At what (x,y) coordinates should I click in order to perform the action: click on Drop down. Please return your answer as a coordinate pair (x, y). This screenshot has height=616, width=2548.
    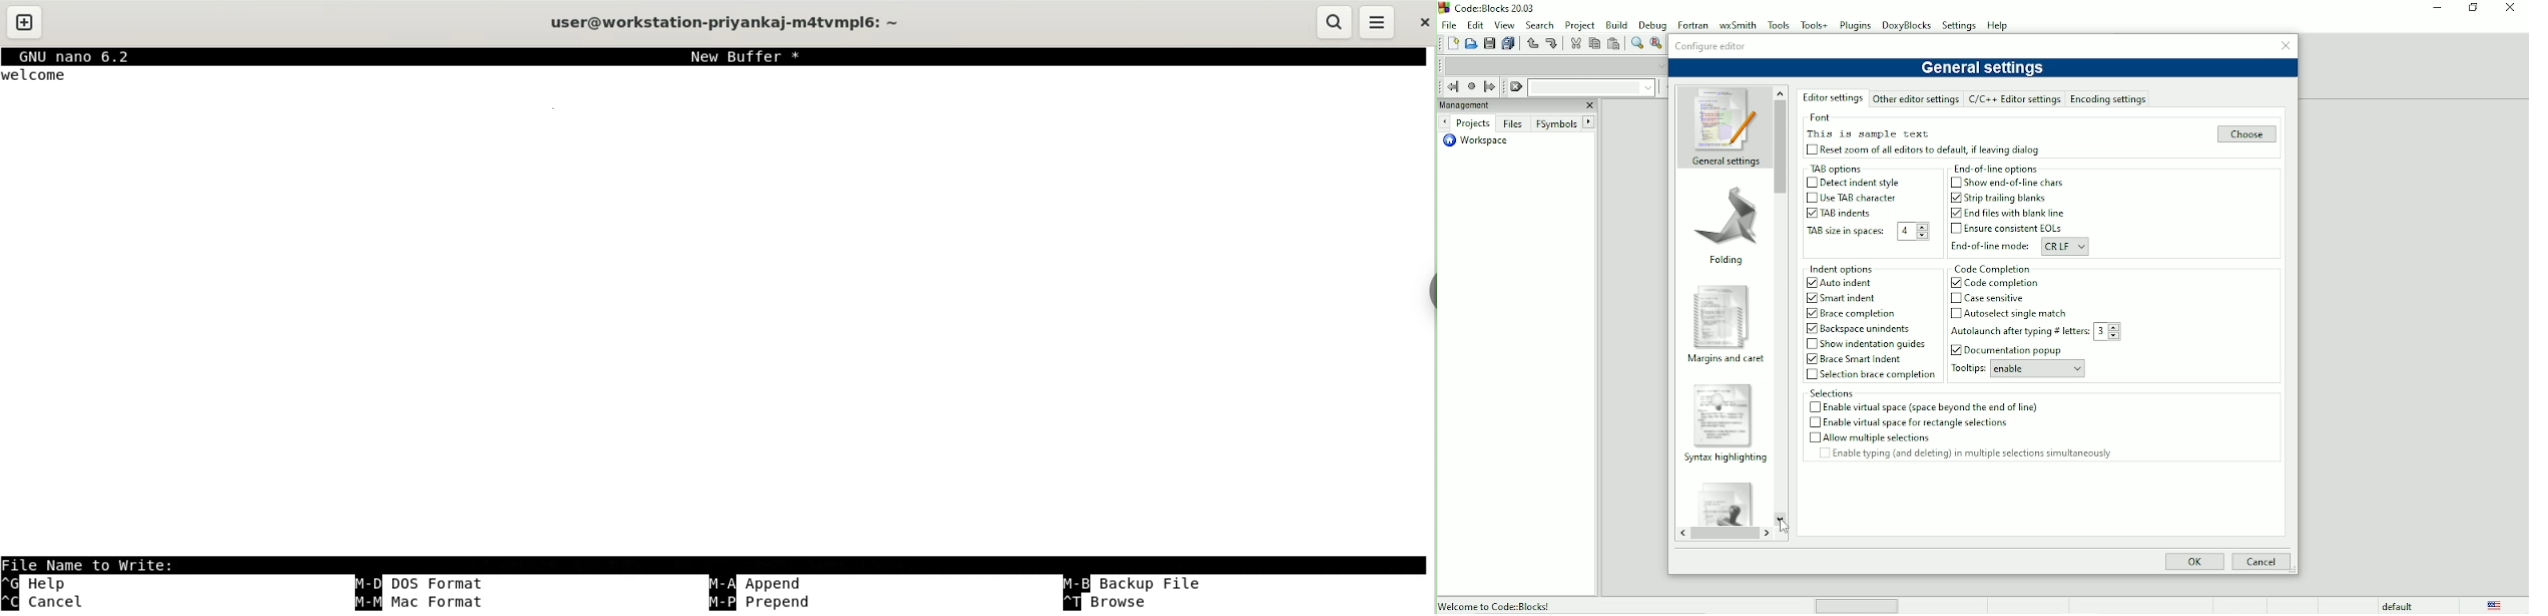
    Looking at the image, I should click on (1647, 88).